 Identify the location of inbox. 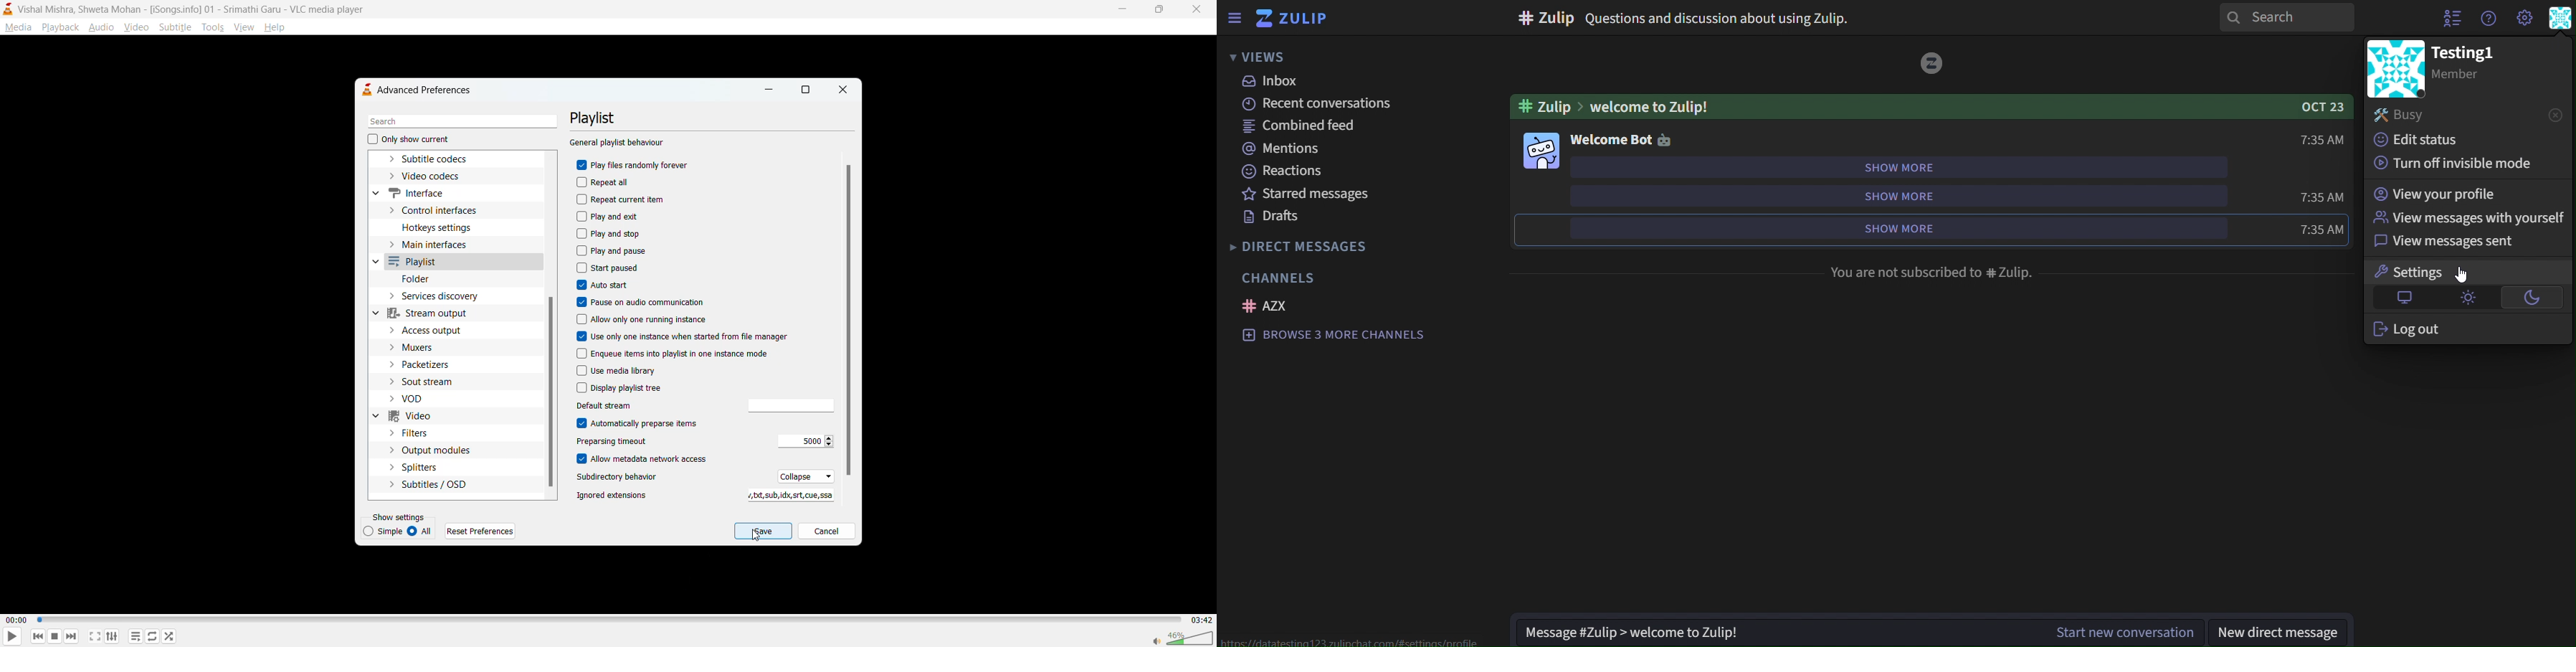
(1286, 81).